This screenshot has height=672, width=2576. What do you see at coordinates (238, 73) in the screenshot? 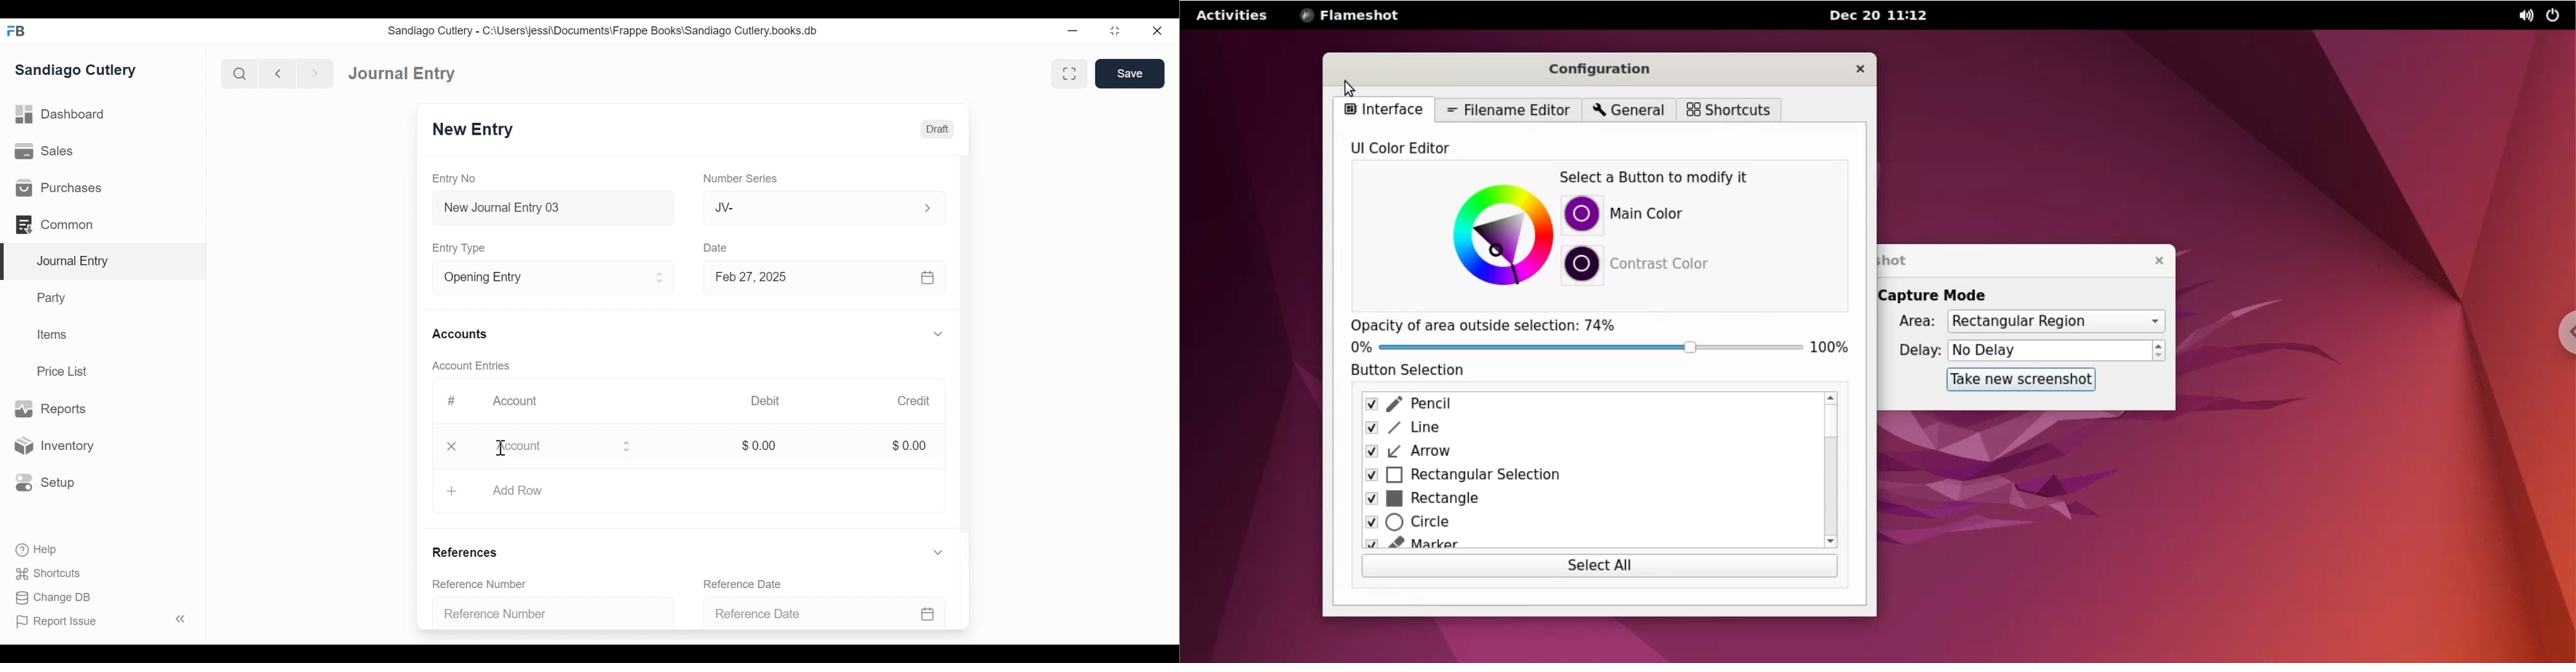
I see `Search` at bounding box center [238, 73].